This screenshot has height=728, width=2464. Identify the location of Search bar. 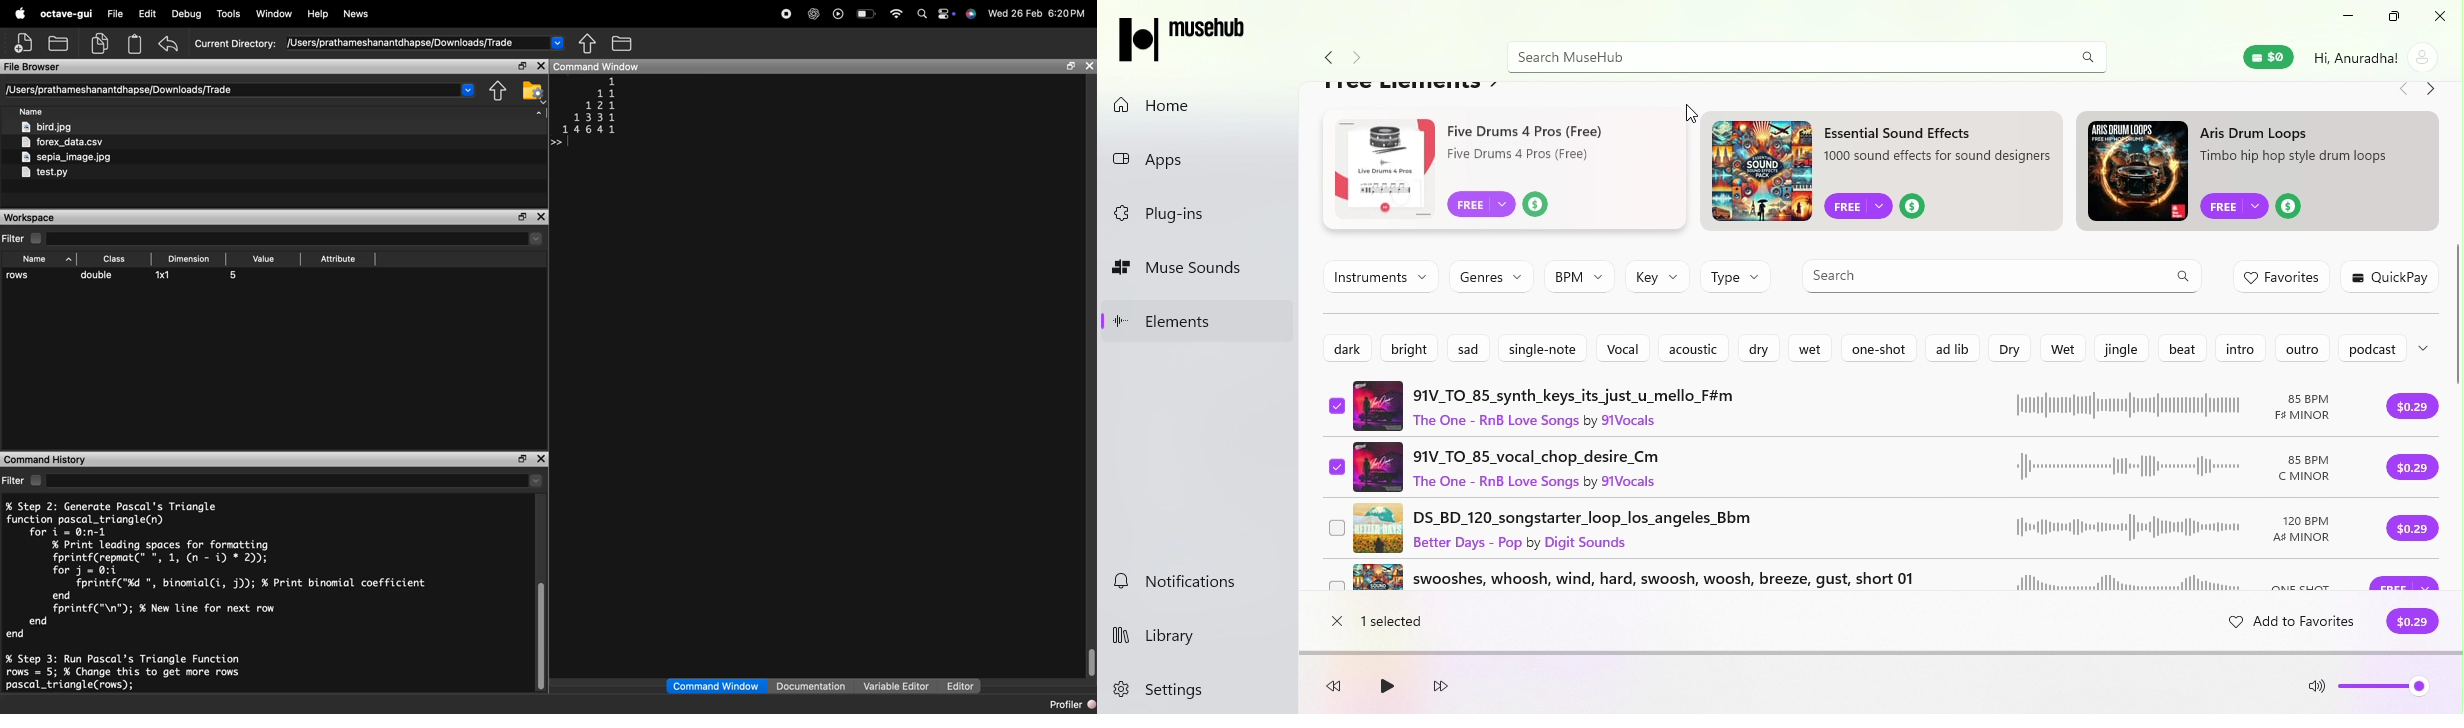
(1779, 57).